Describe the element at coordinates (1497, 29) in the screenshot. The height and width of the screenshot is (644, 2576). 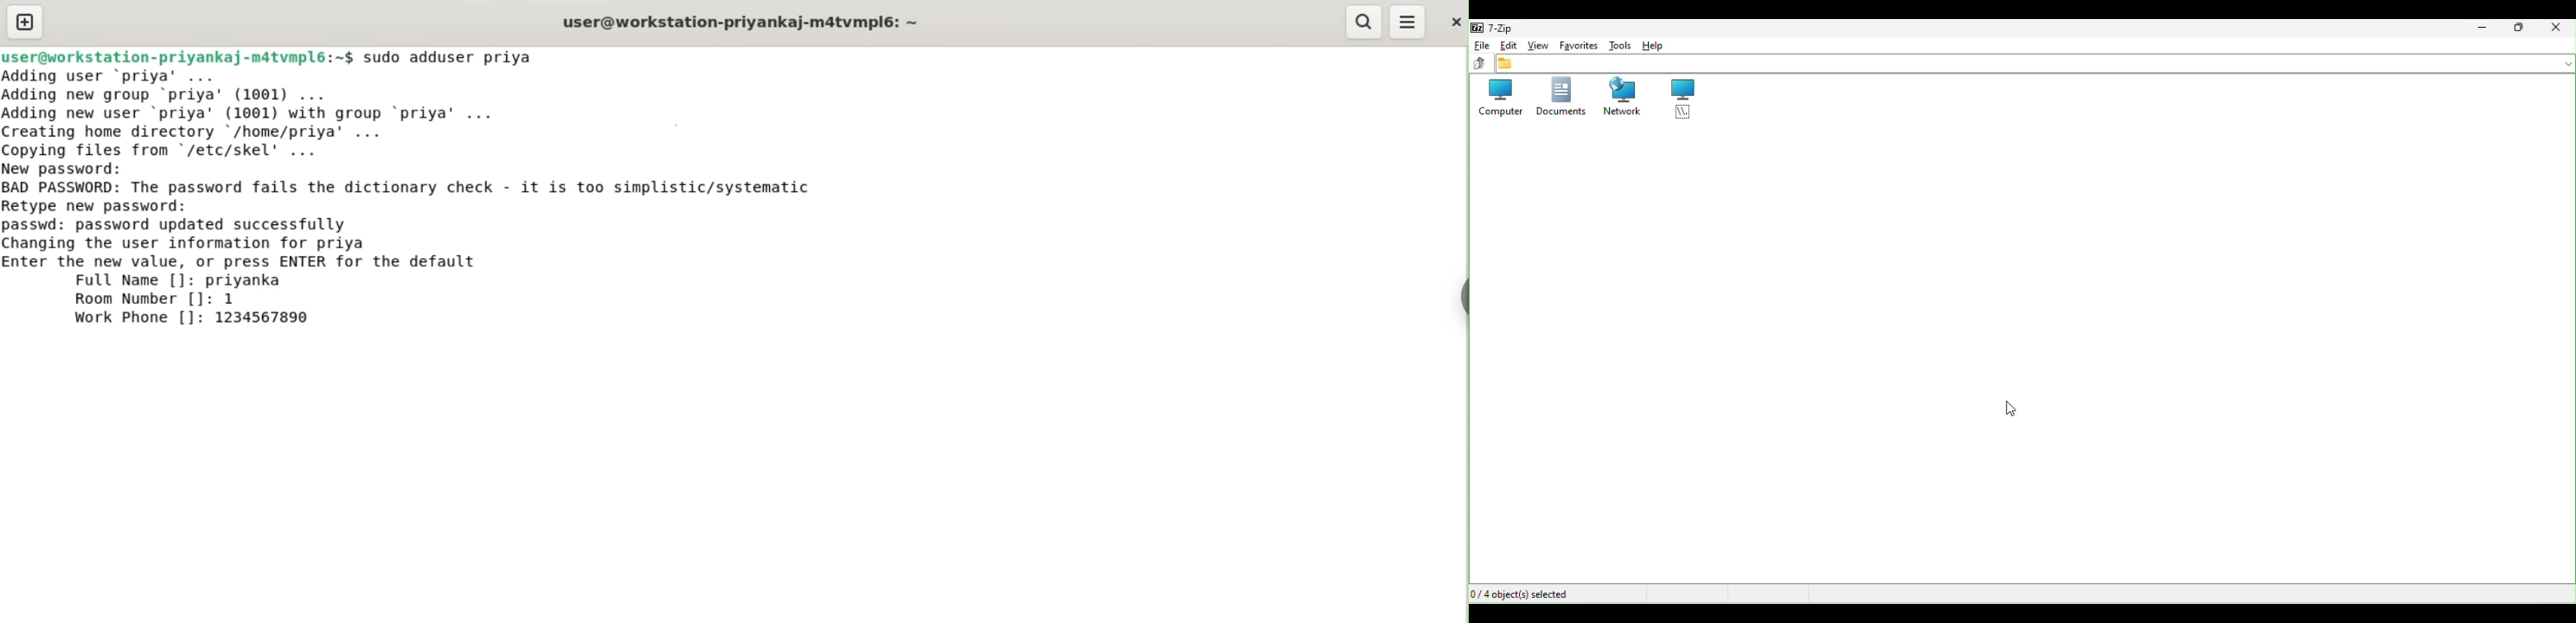
I see `7 zip` at that location.